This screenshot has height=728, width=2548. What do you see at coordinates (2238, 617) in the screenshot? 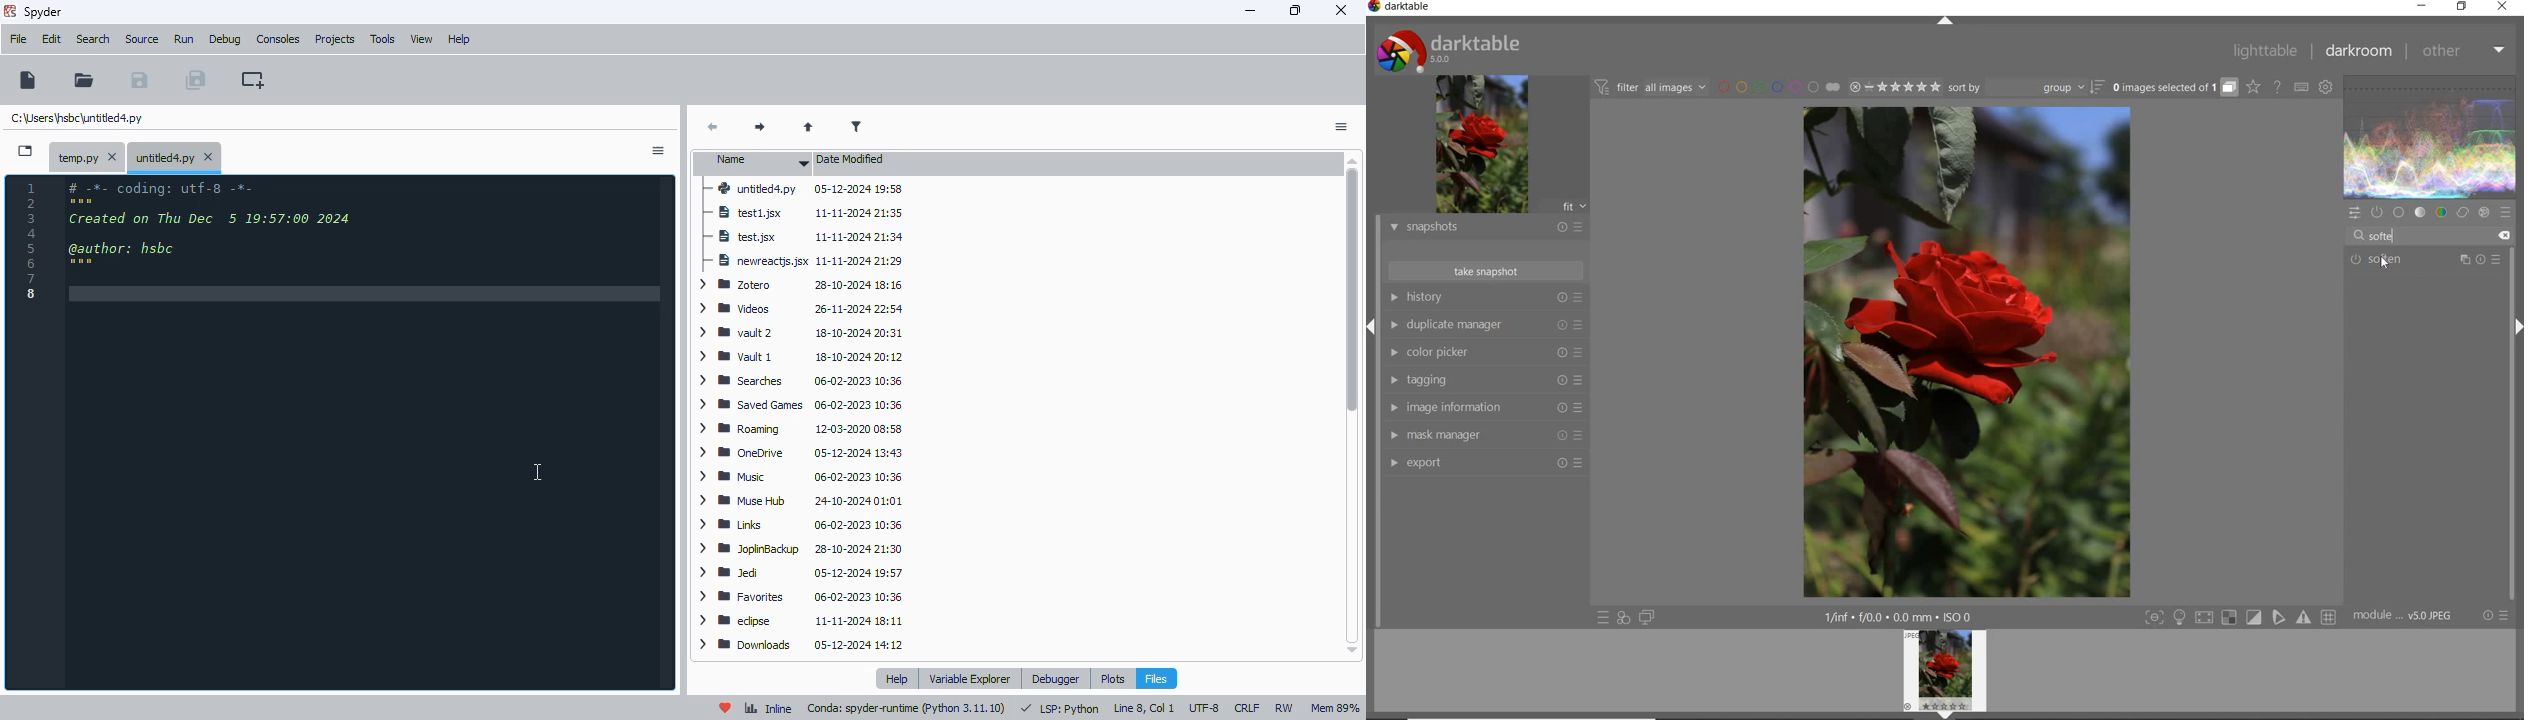
I see `Toggle modes` at bounding box center [2238, 617].